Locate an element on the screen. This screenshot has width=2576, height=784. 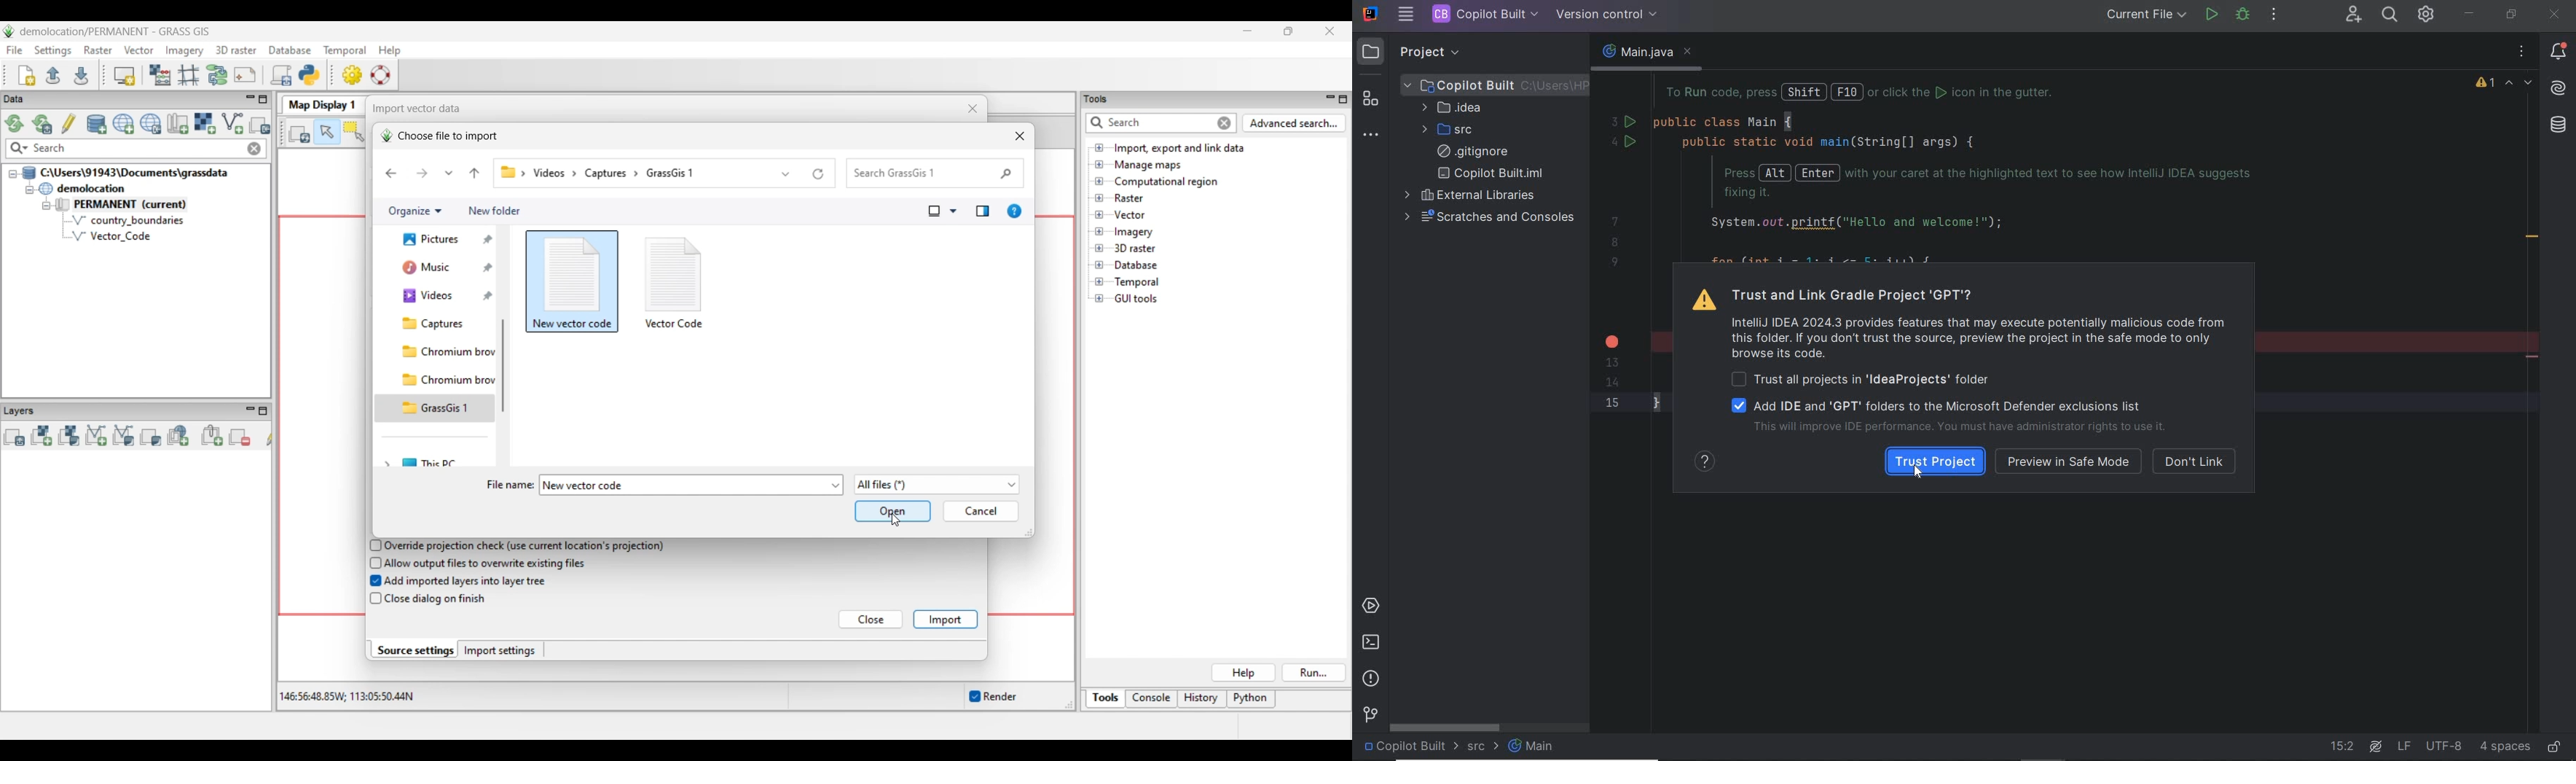
15 is located at coordinates (1613, 402).